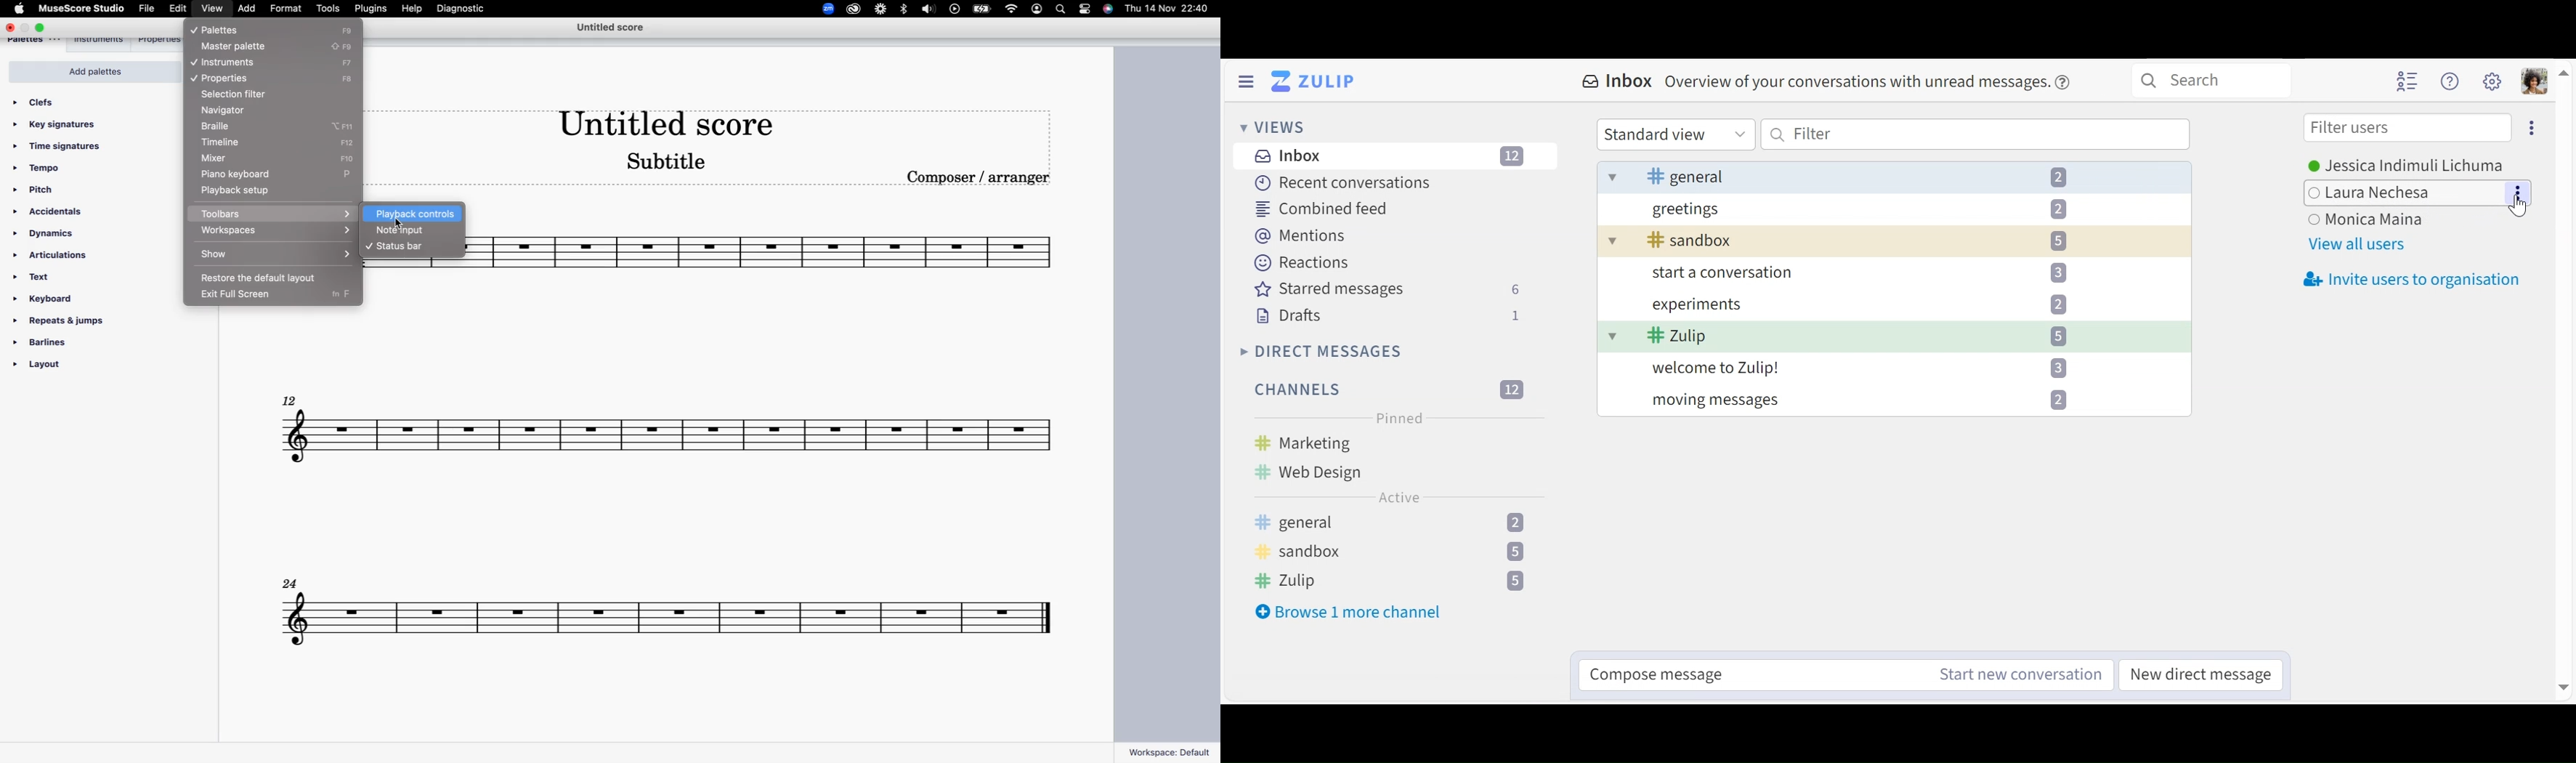  I want to click on selection filter, so click(248, 93).